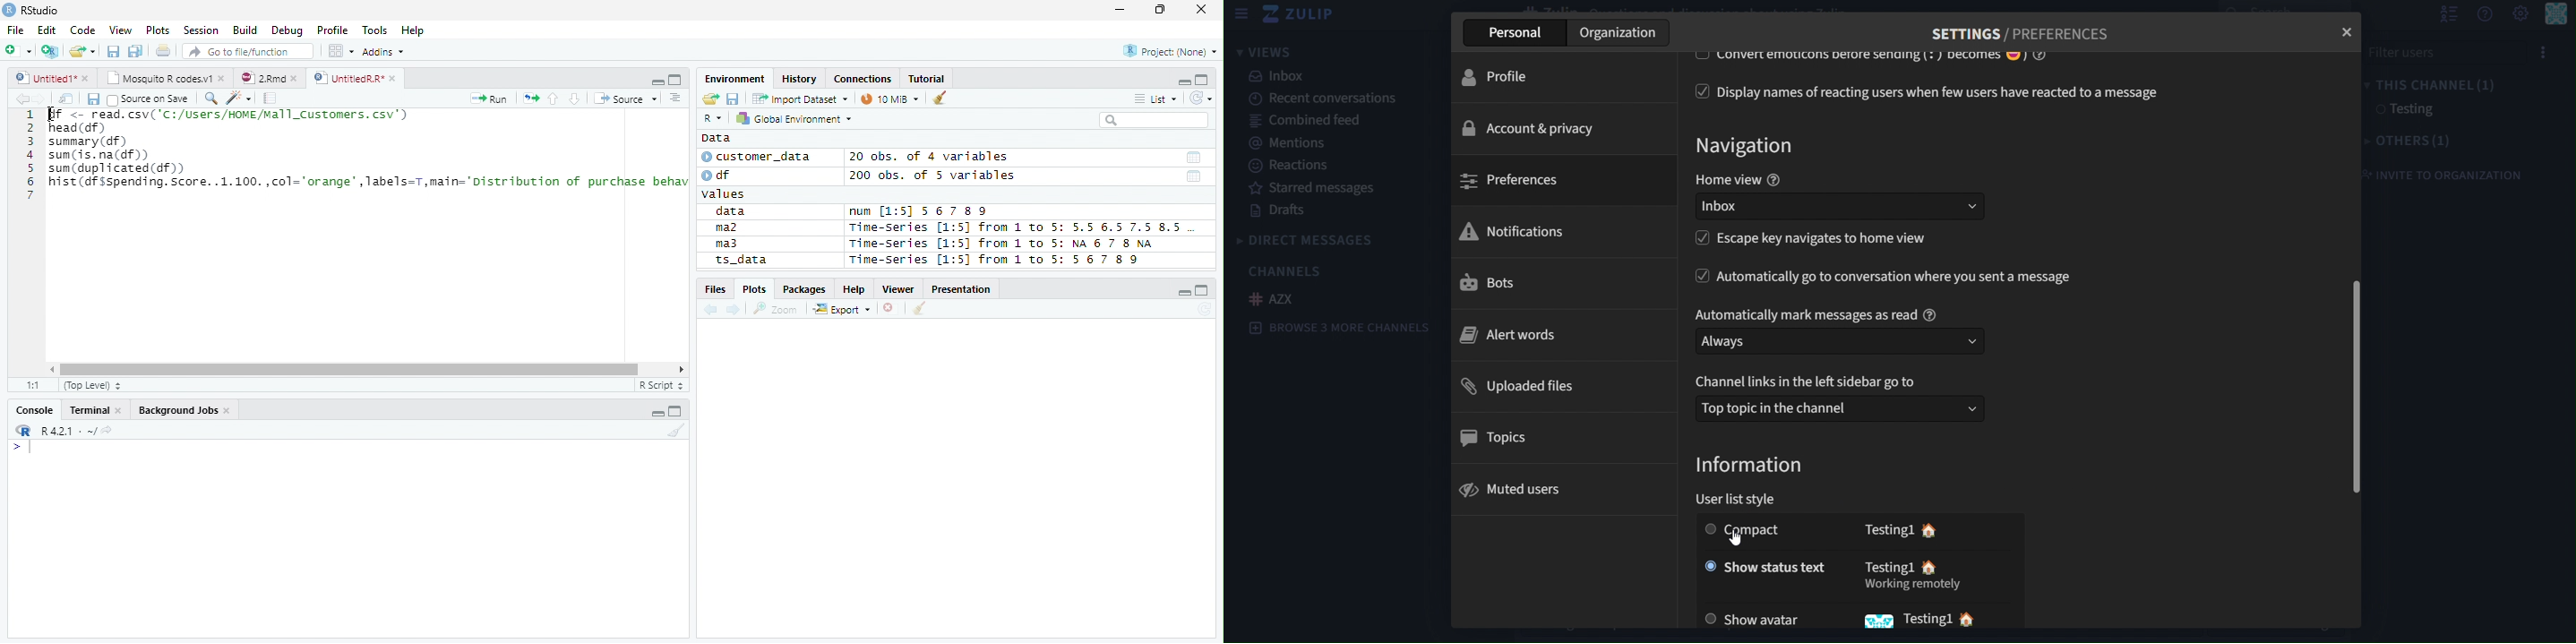  What do you see at coordinates (331, 30) in the screenshot?
I see `Profile` at bounding box center [331, 30].